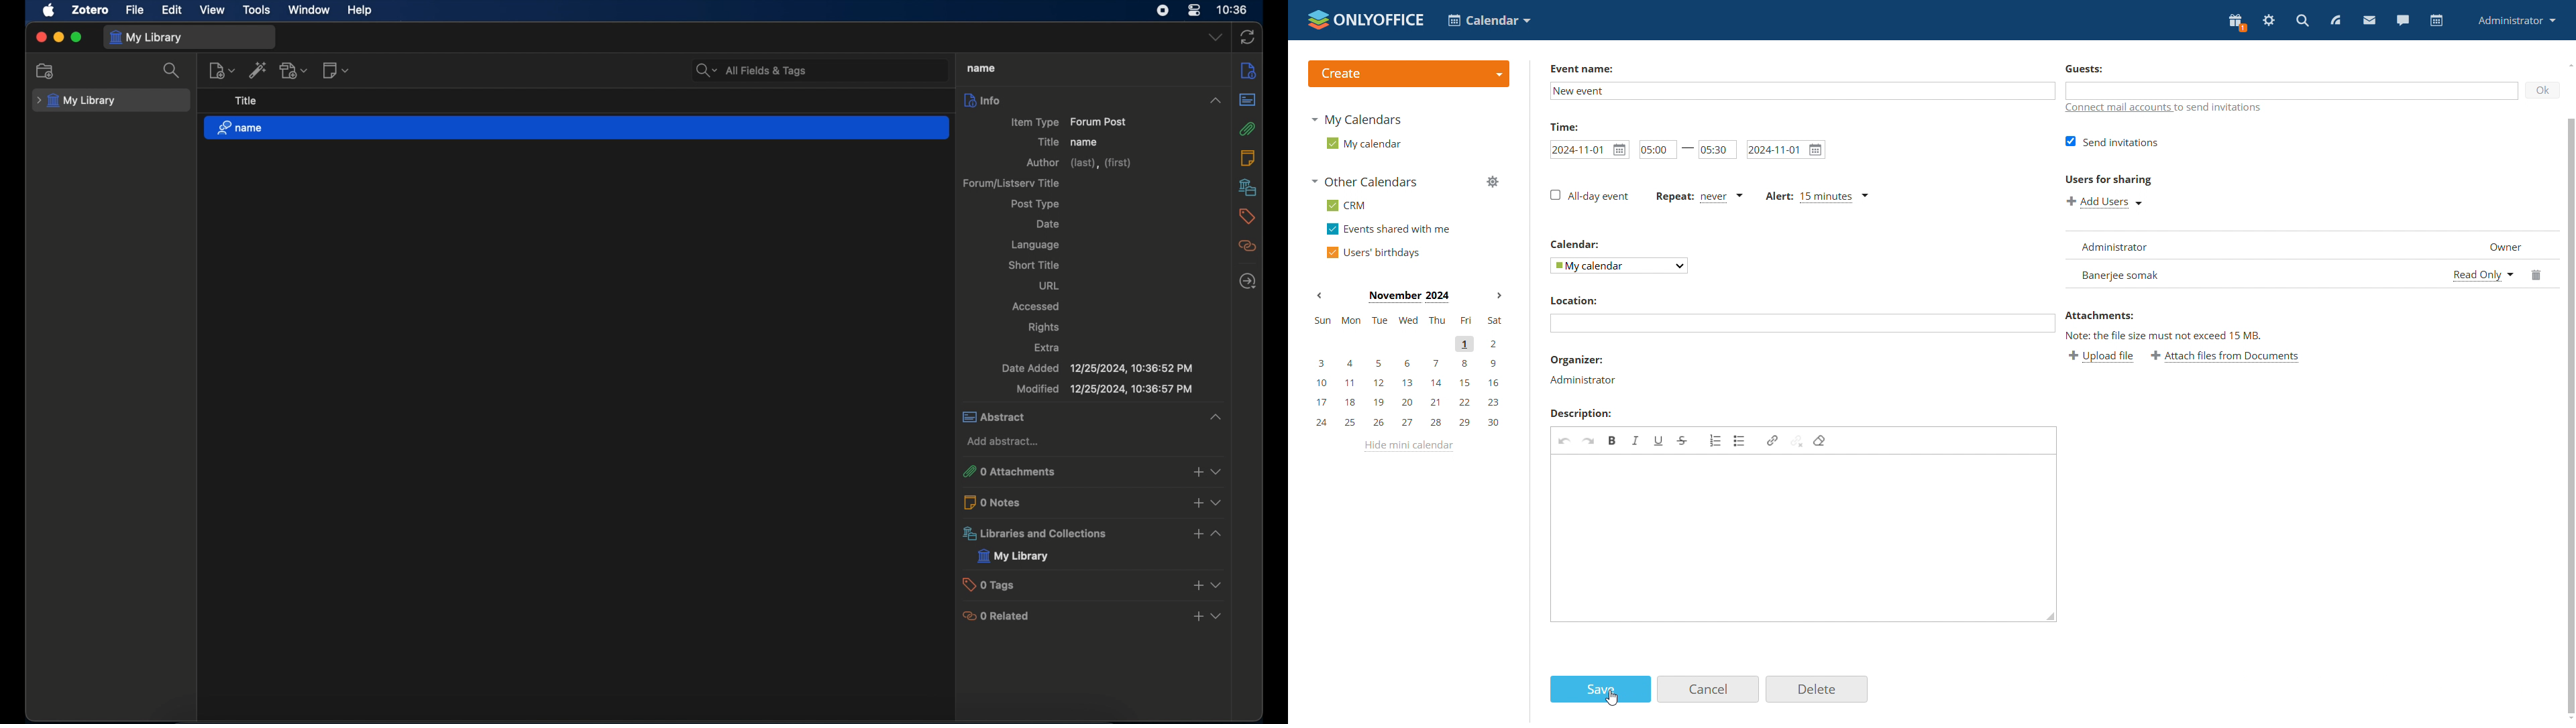 This screenshot has width=2576, height=728. Describe the element at coordinates (1248, 188) in the screenshot. I see `libraries` at that location.